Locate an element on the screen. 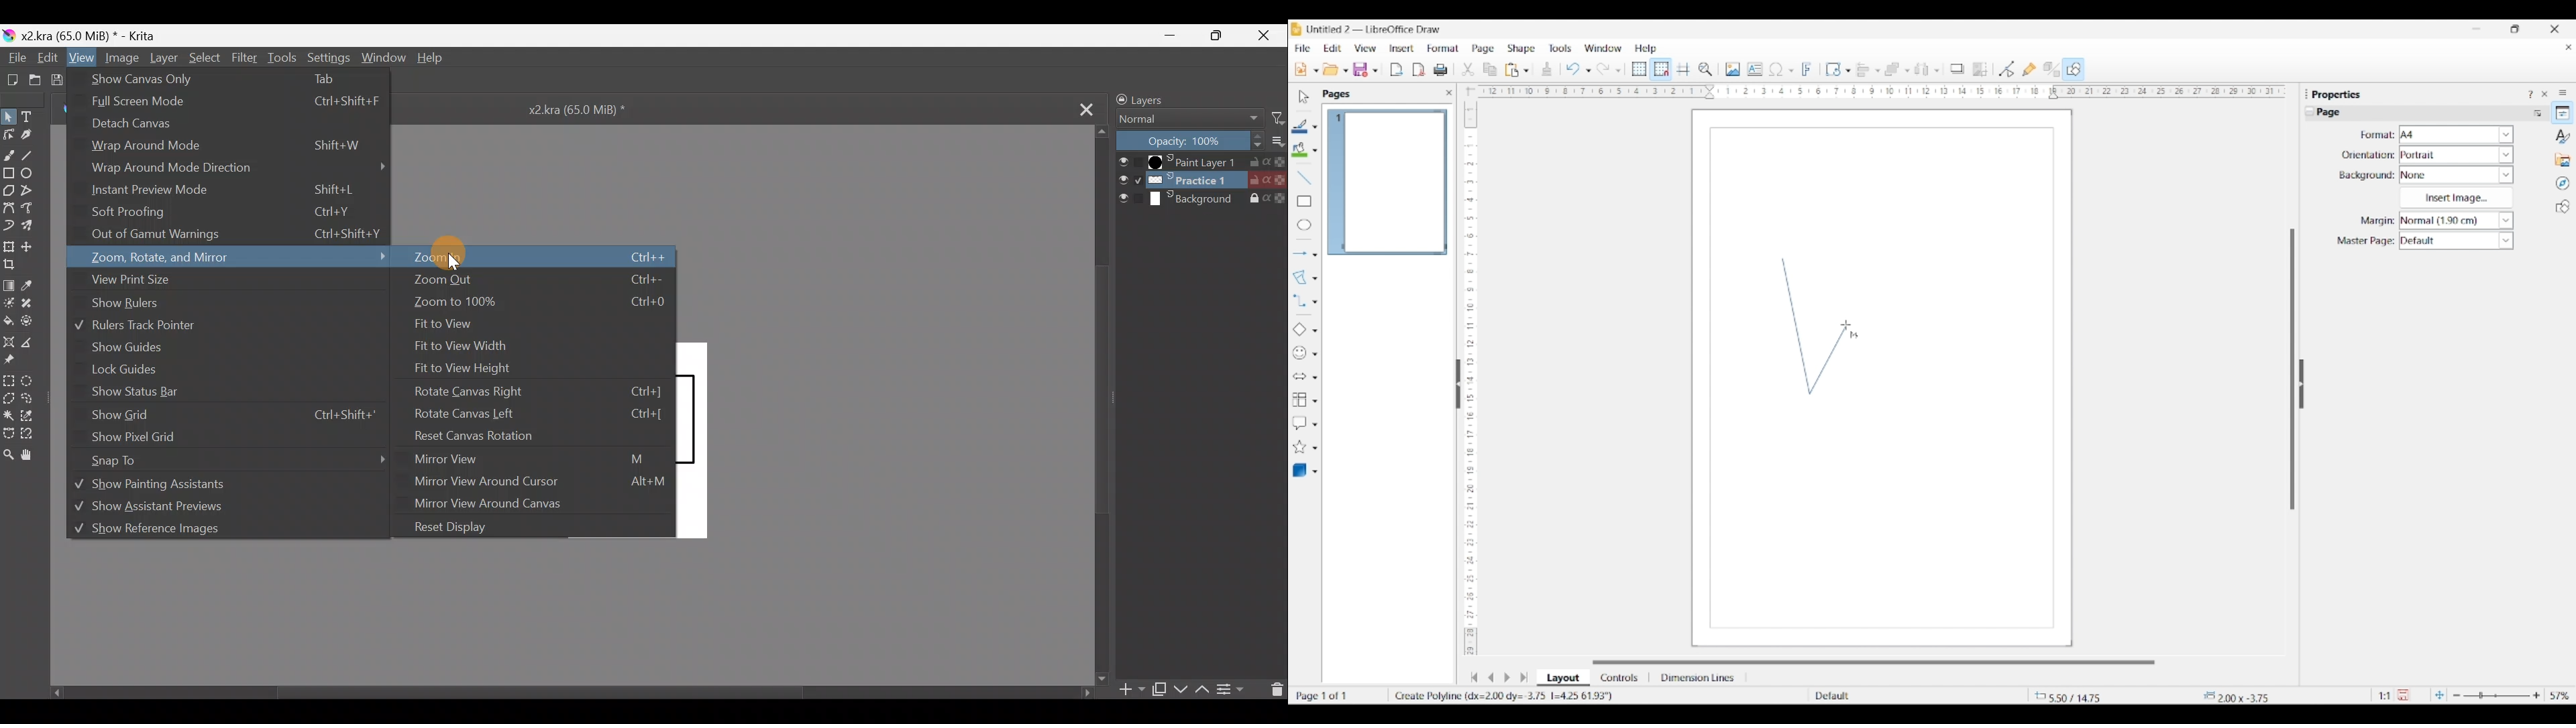  Project and software name is located at coordinates (1375, 29).